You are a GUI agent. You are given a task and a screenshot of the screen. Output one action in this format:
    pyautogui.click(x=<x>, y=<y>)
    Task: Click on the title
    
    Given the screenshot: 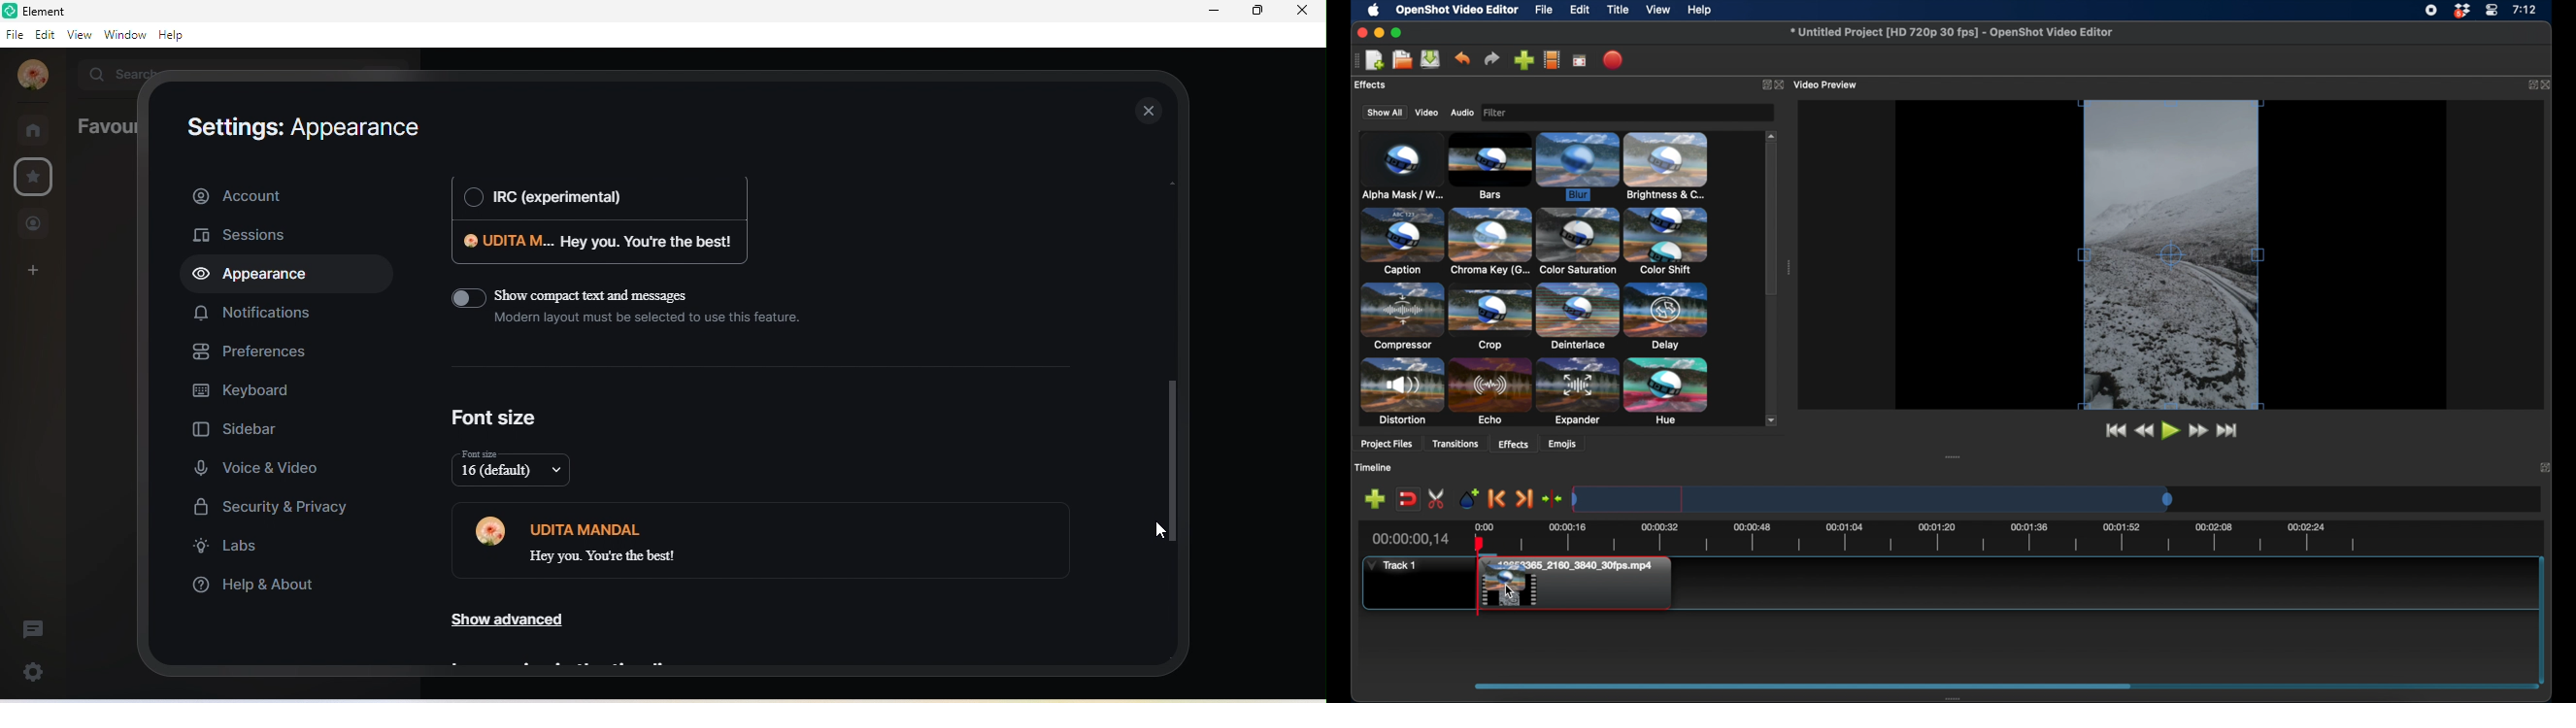 What is the action you would take?
    pyautogui.click(x=1618, y=10)
    